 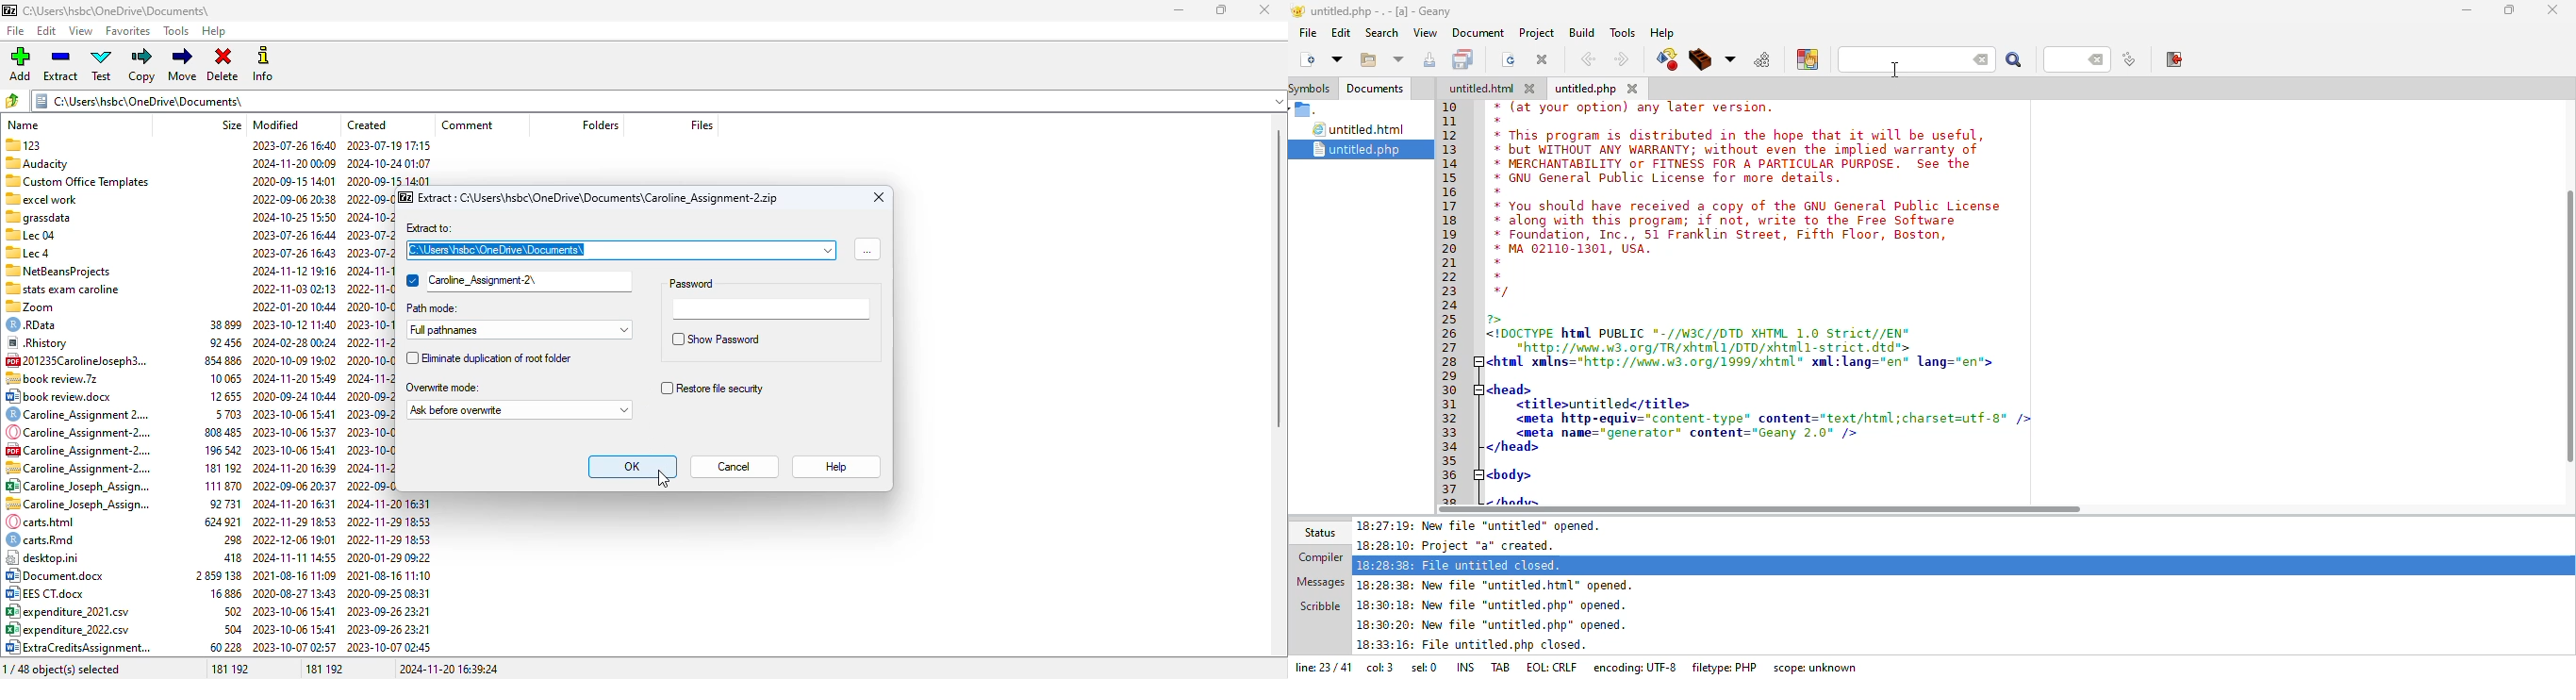 What do you see at coordinates (1340, 32) in the screenshot?
I see `edit` at bounding box center [1340, 32].